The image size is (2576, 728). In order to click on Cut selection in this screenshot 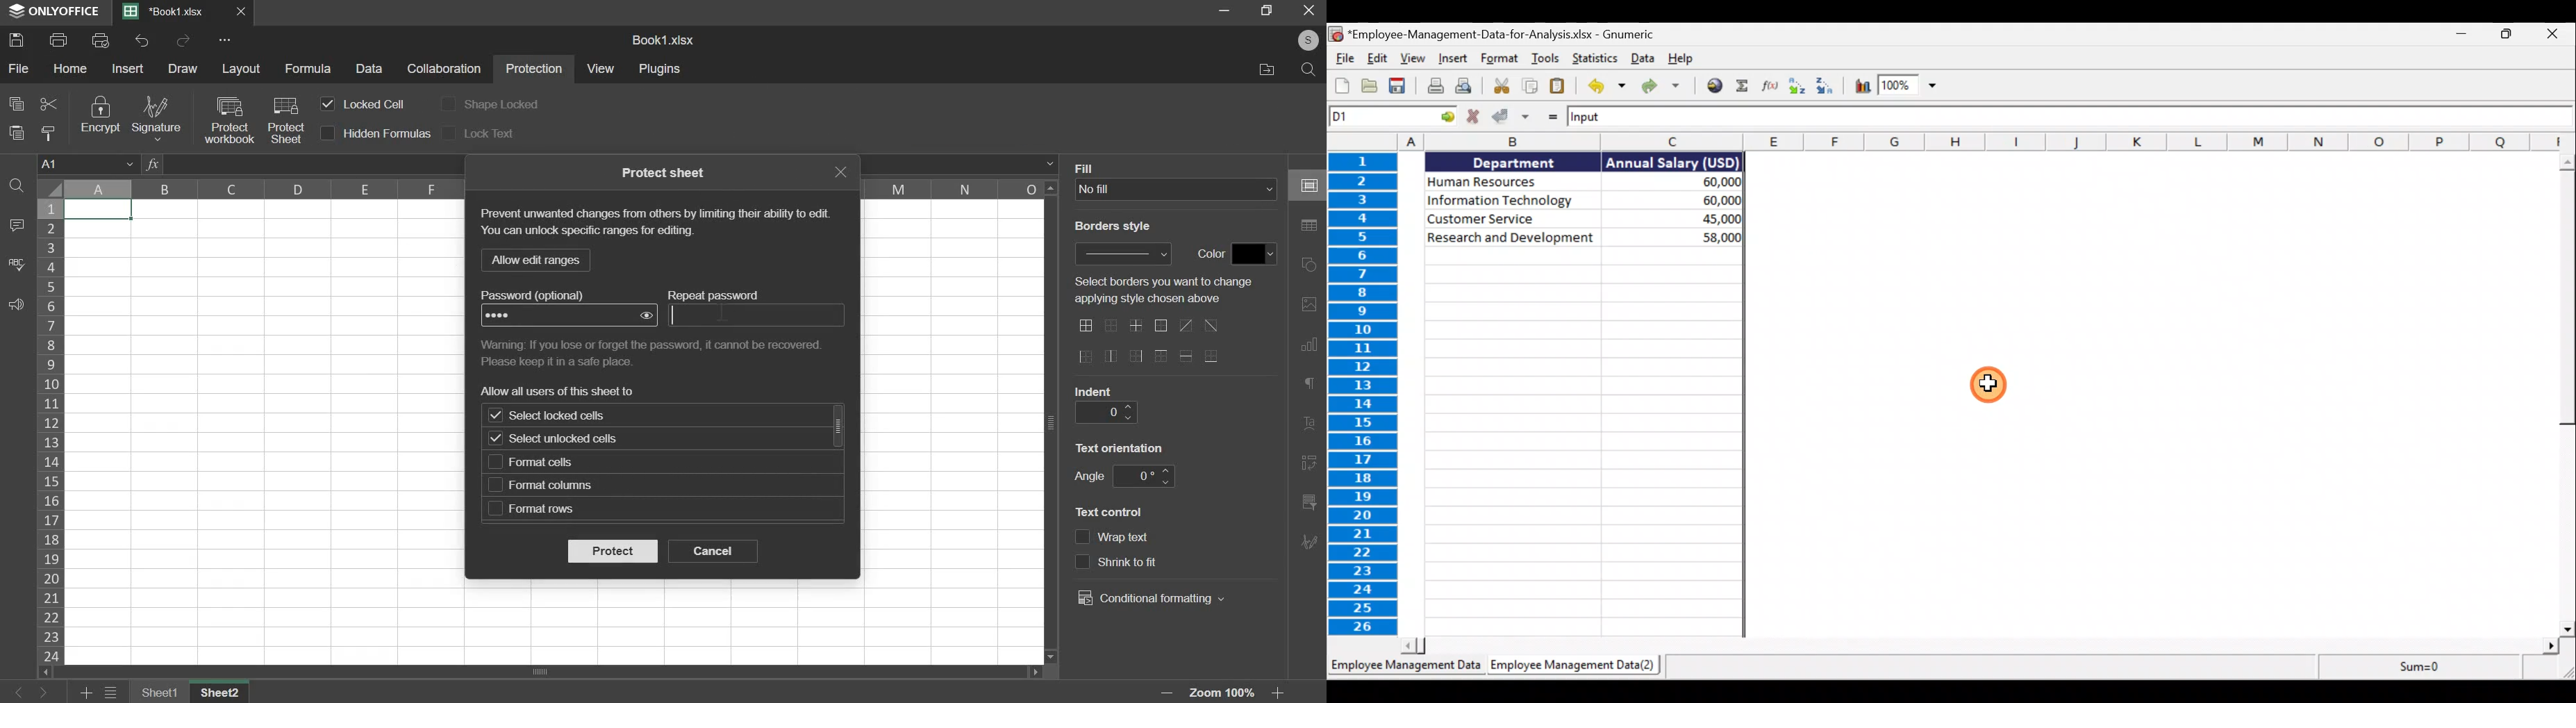, I will do `click(1500, 87)`.